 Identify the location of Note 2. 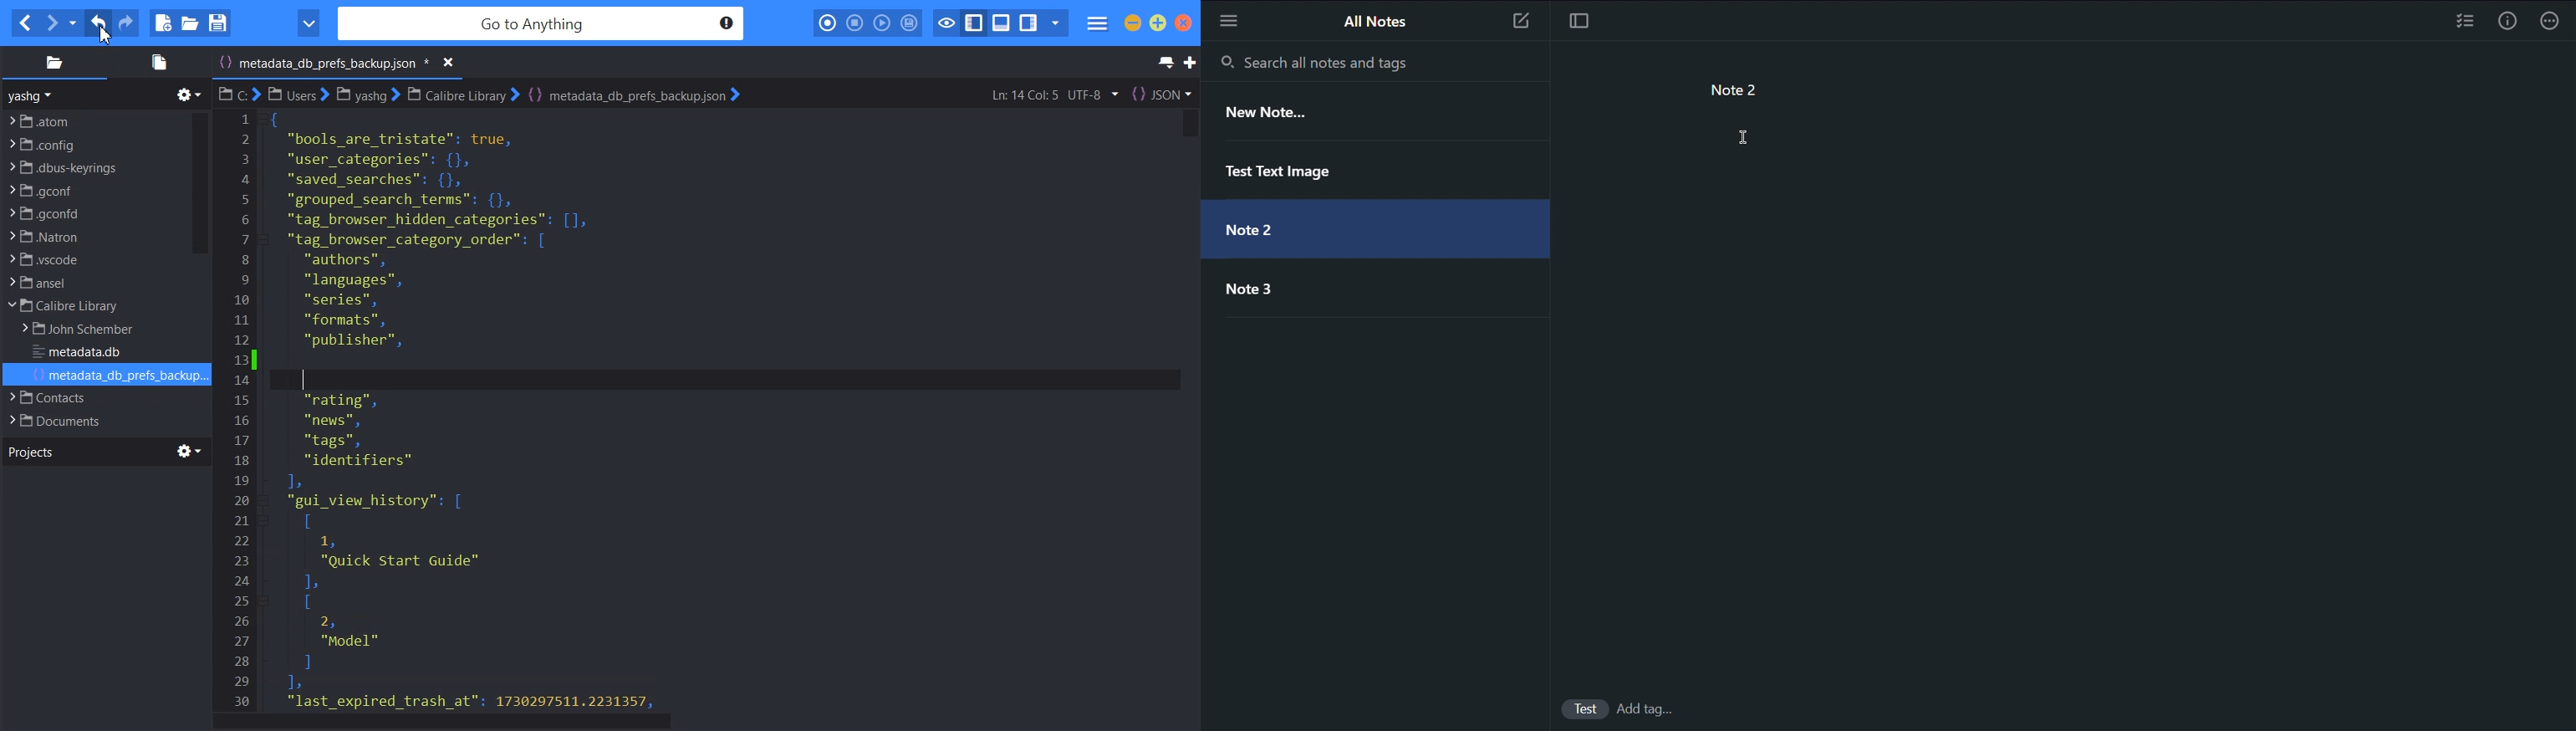
(1248, 224).